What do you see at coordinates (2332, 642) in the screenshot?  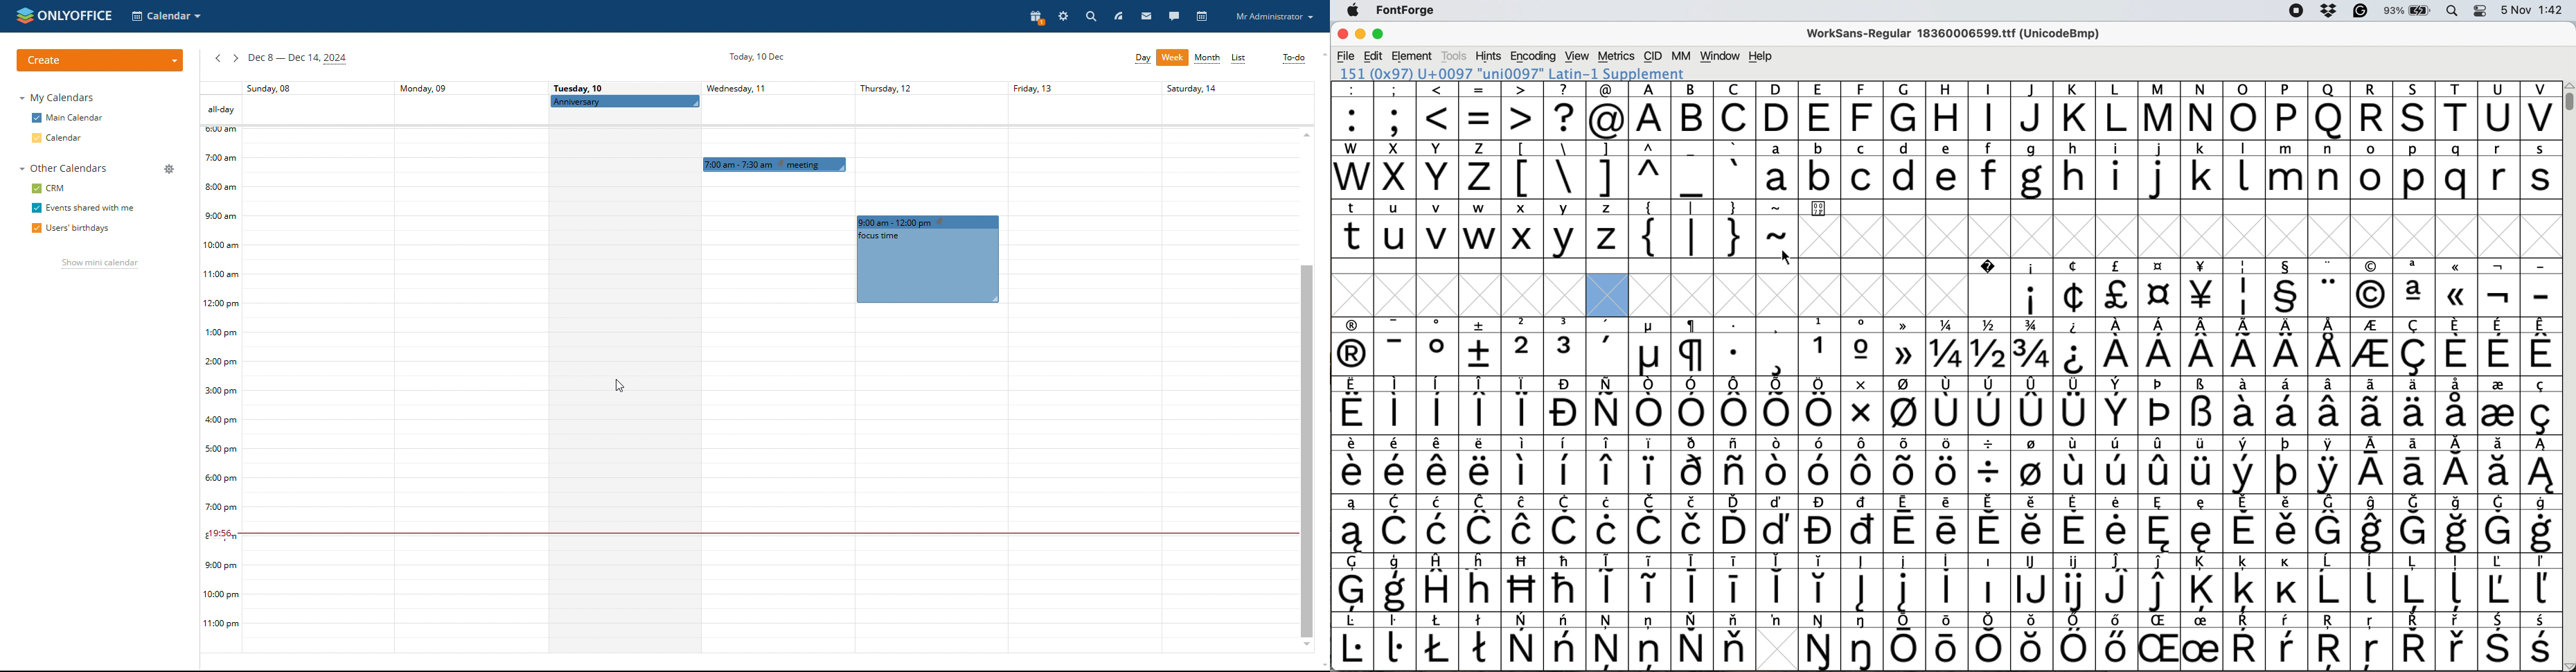 I see `` at bounding box center [2332, 642].